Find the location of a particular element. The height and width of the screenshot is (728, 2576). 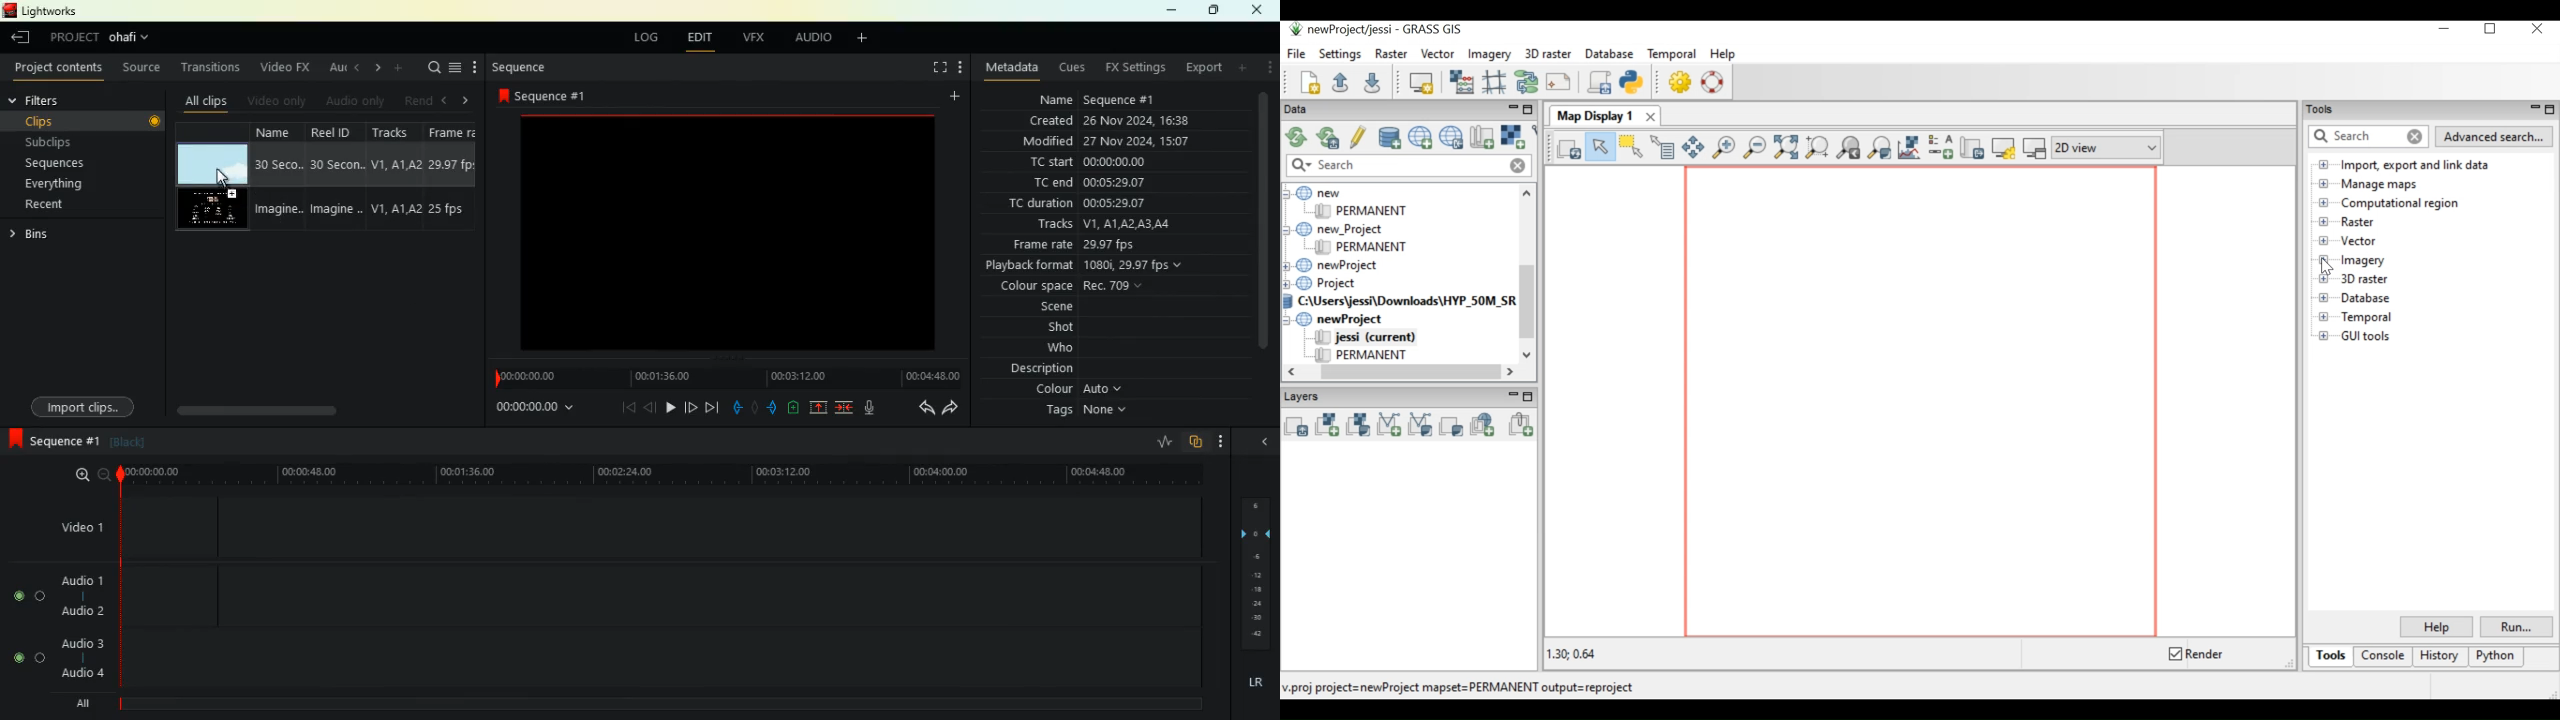

26 Nov 2024 16:38 is located at coordinates (1141, 121).